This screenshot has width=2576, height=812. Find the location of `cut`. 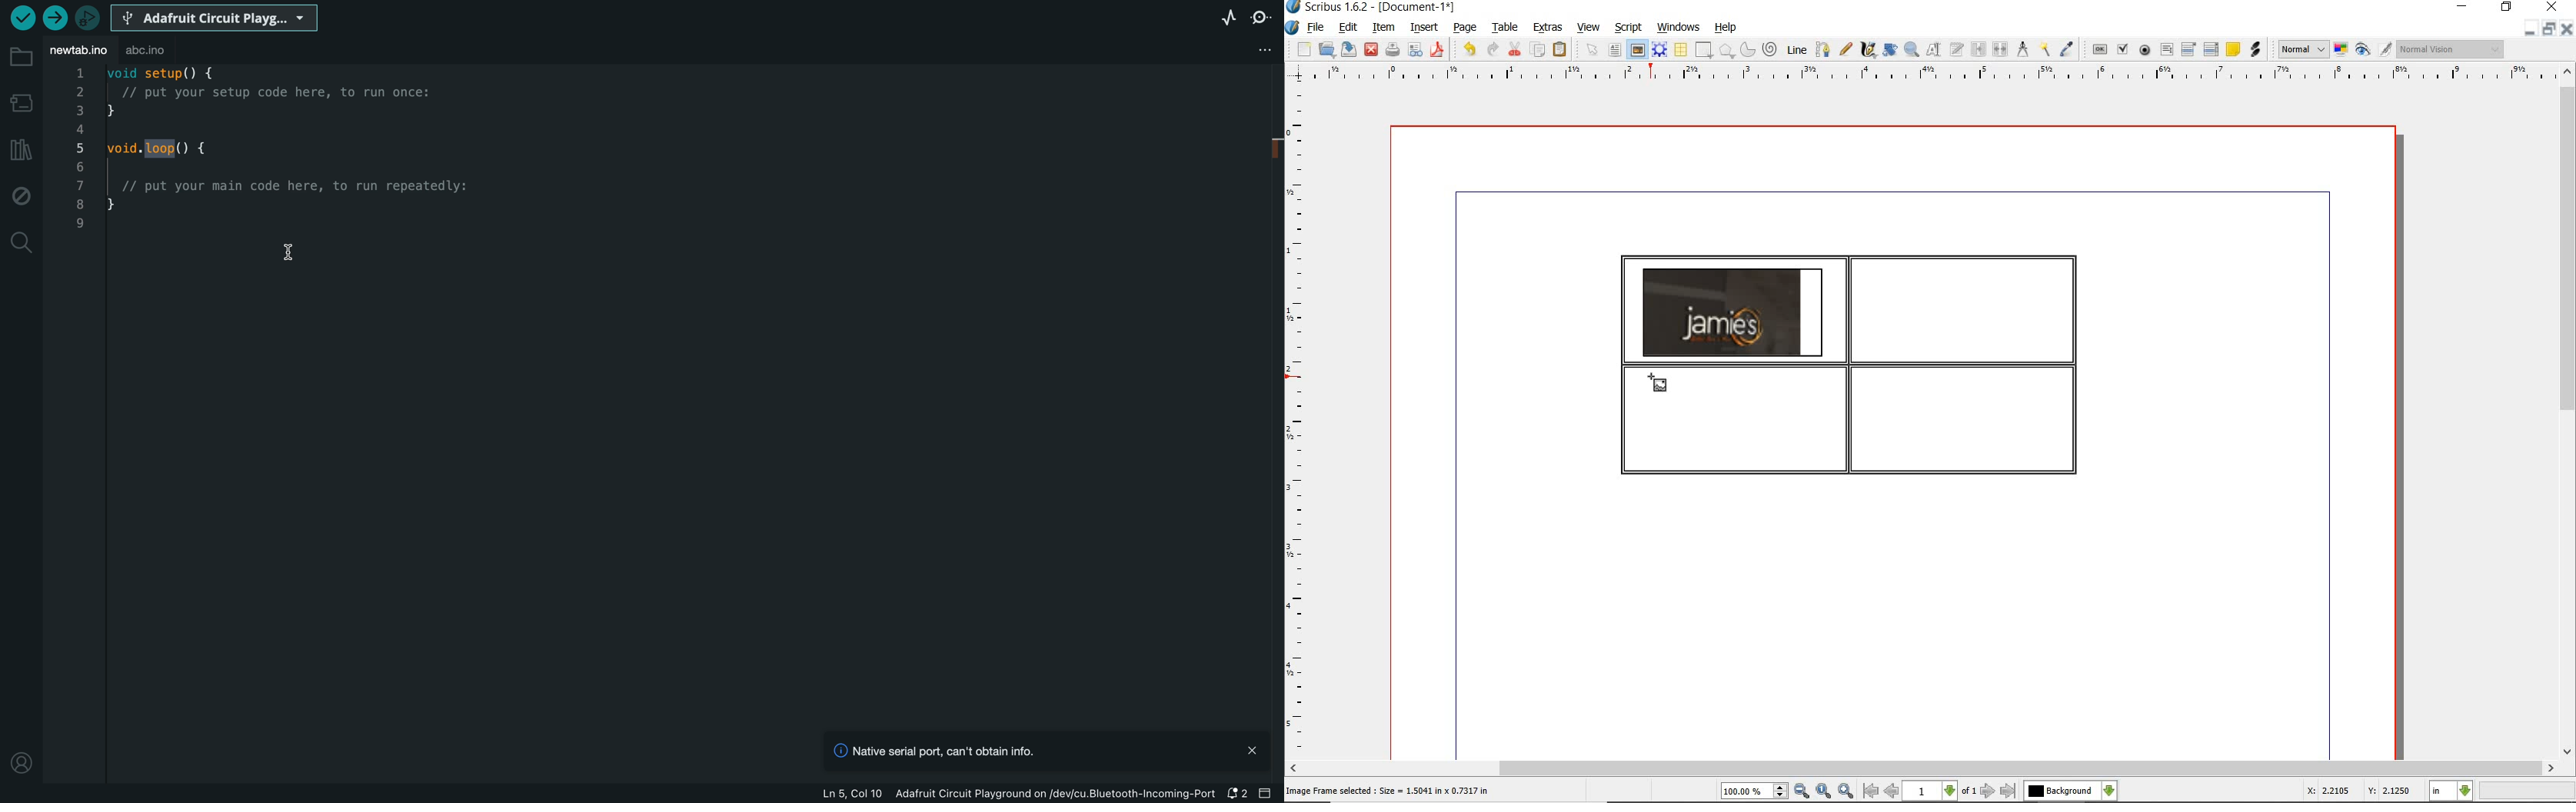

cut is located at coordinates (1516, 48).